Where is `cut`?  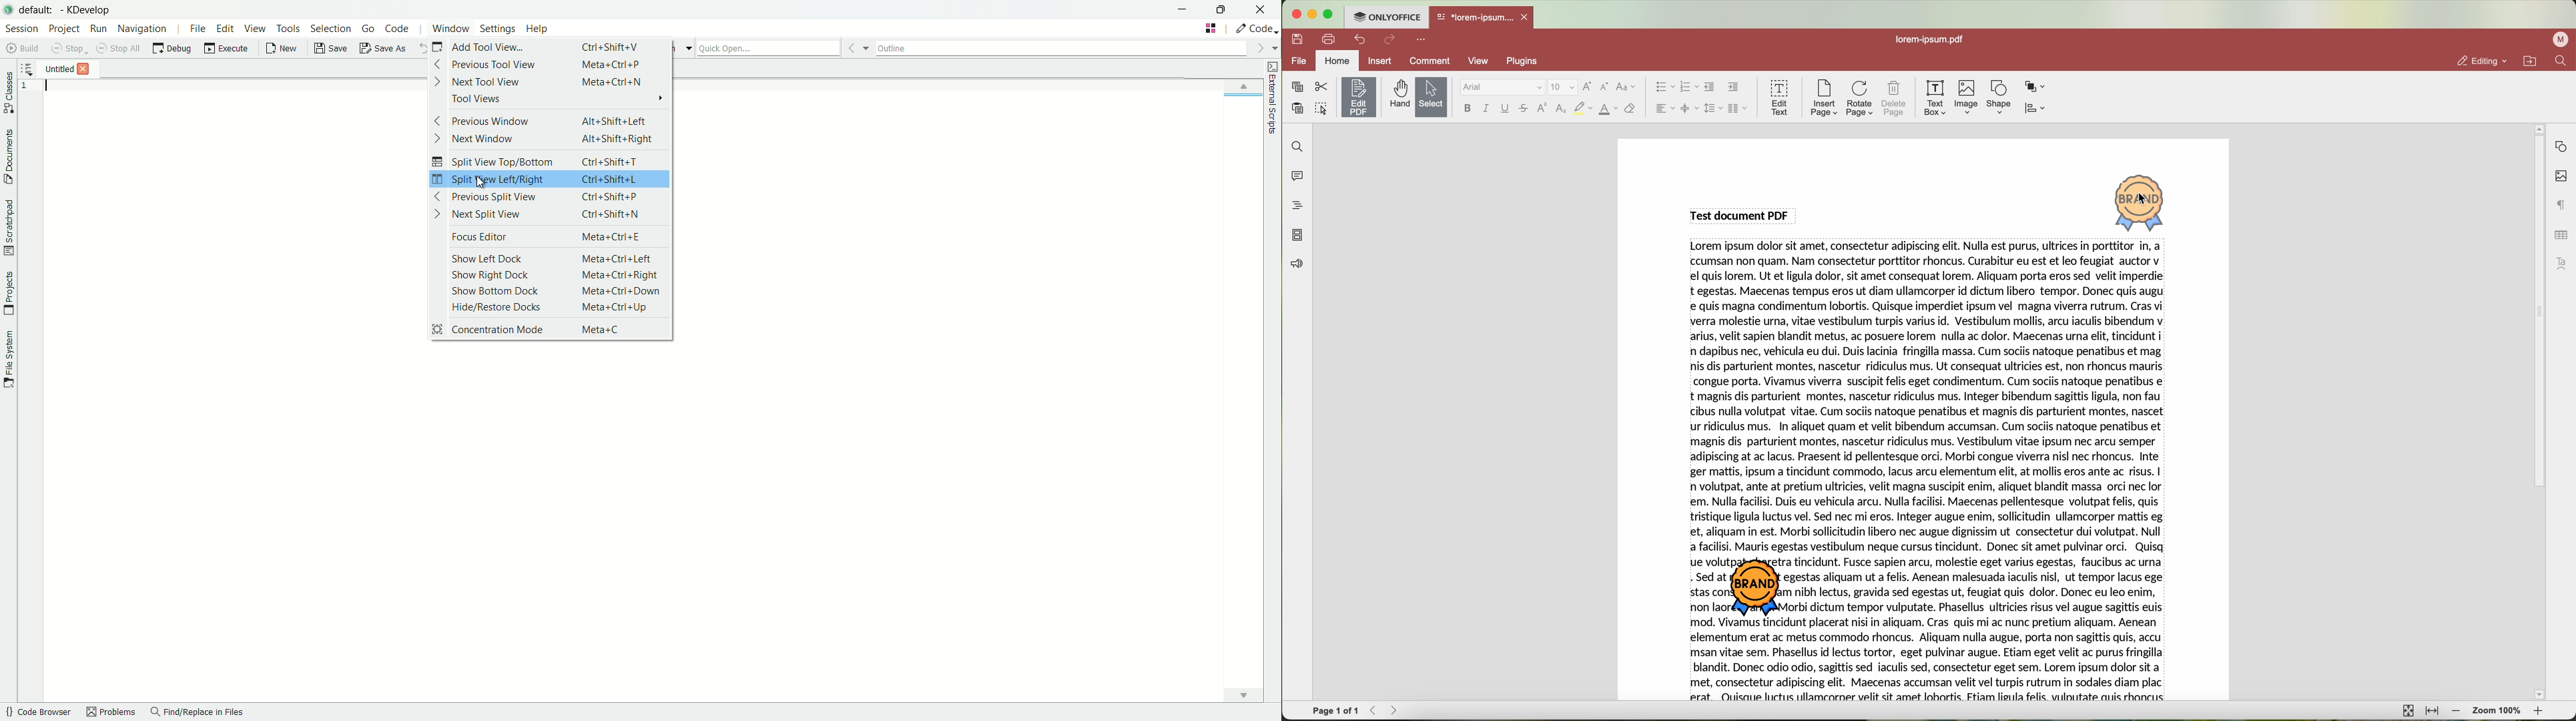
cut is located at coordinates (1321, 87).